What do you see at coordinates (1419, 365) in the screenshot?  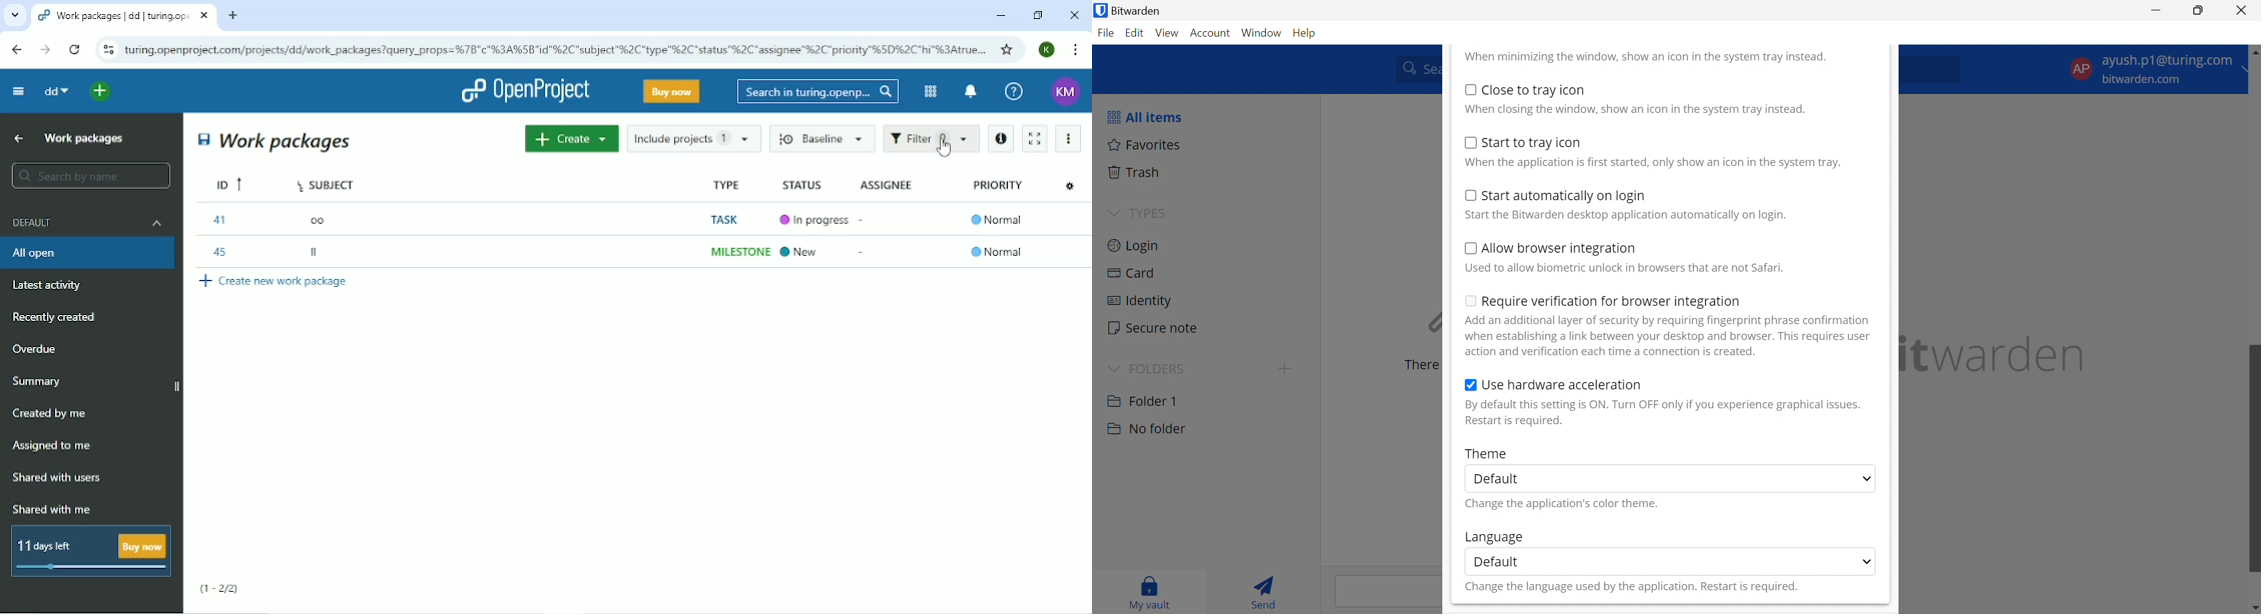 I see `There are no items to list.` at bounding box center [1419, 365].